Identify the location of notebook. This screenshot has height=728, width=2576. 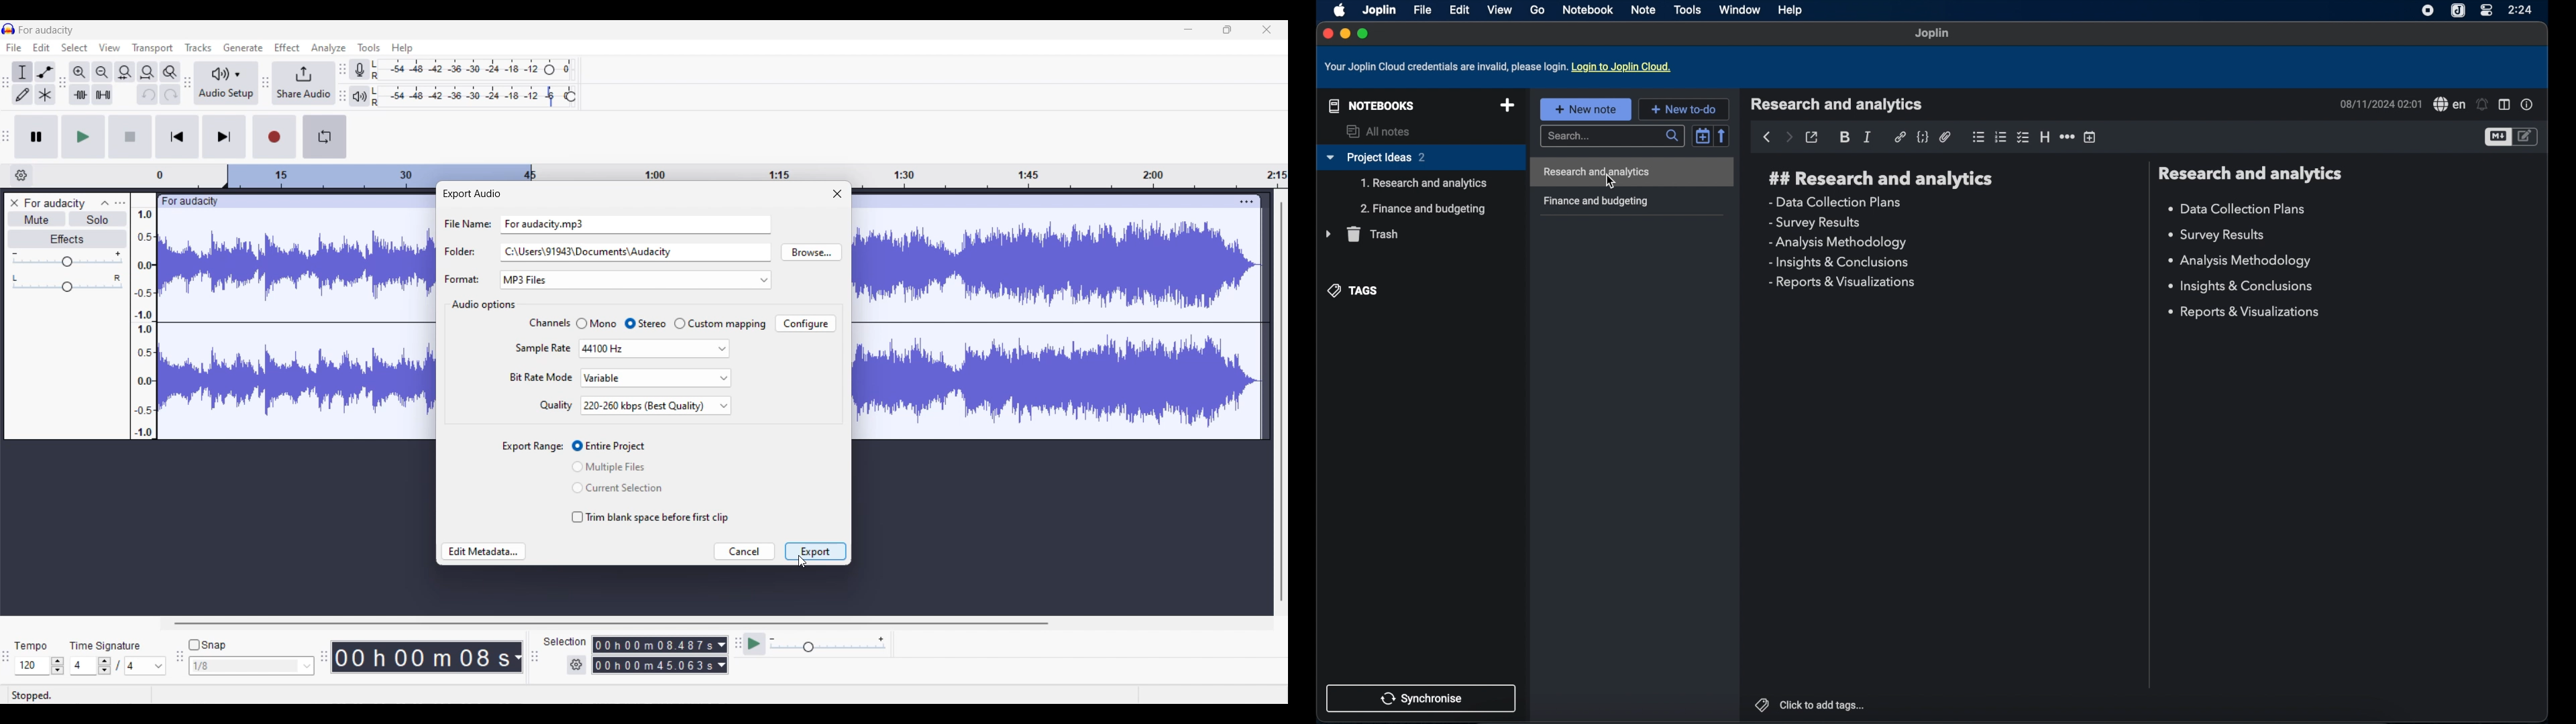
(1589, 10).